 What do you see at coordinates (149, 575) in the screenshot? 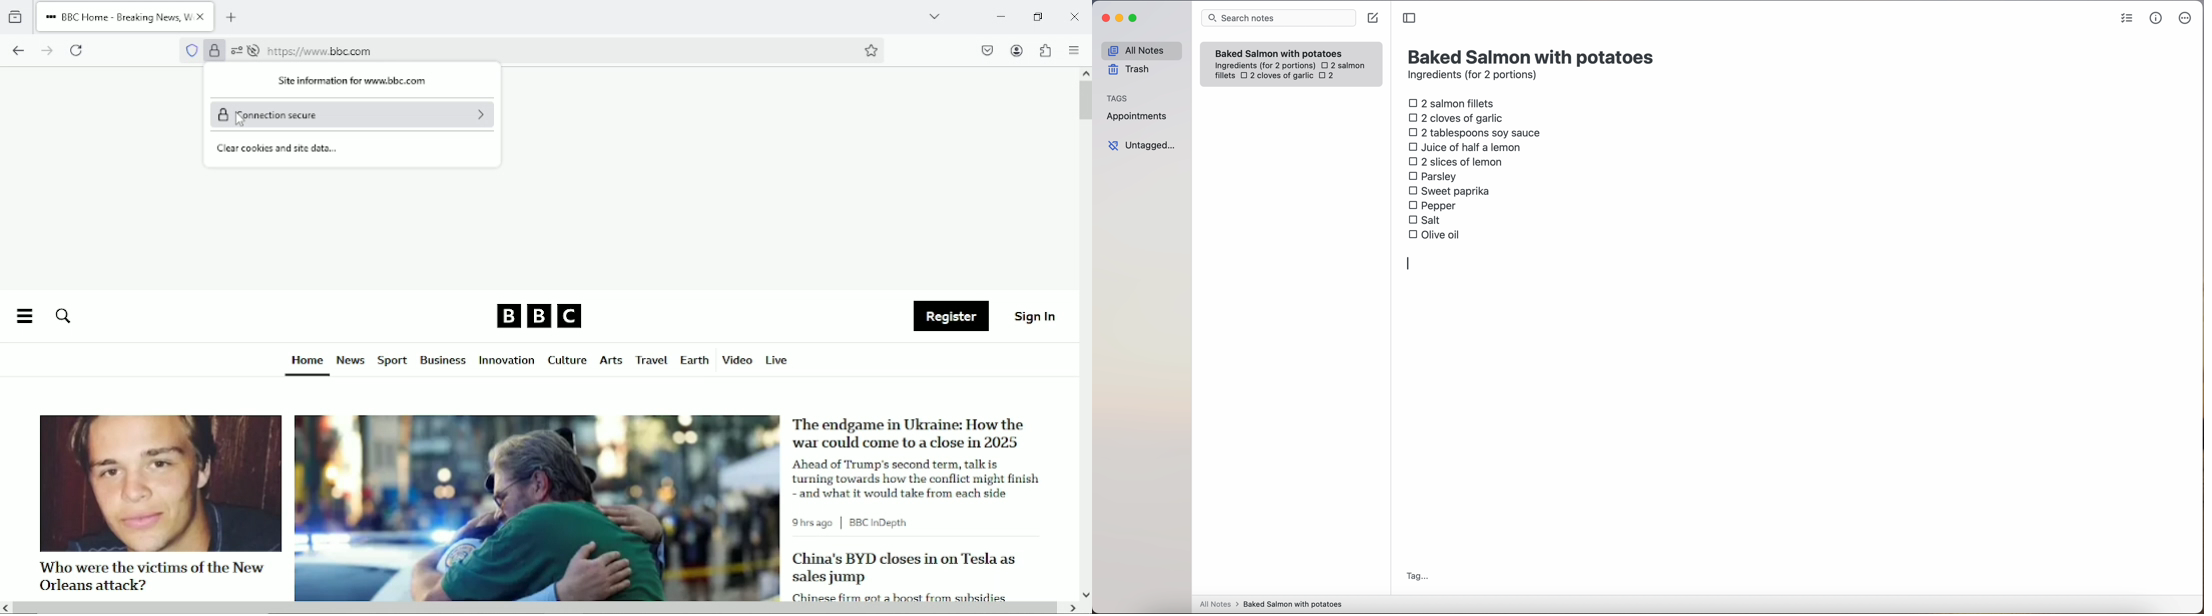
I see `Who were the victims of the New Orleans attack?` at bounding box center [149, 575].